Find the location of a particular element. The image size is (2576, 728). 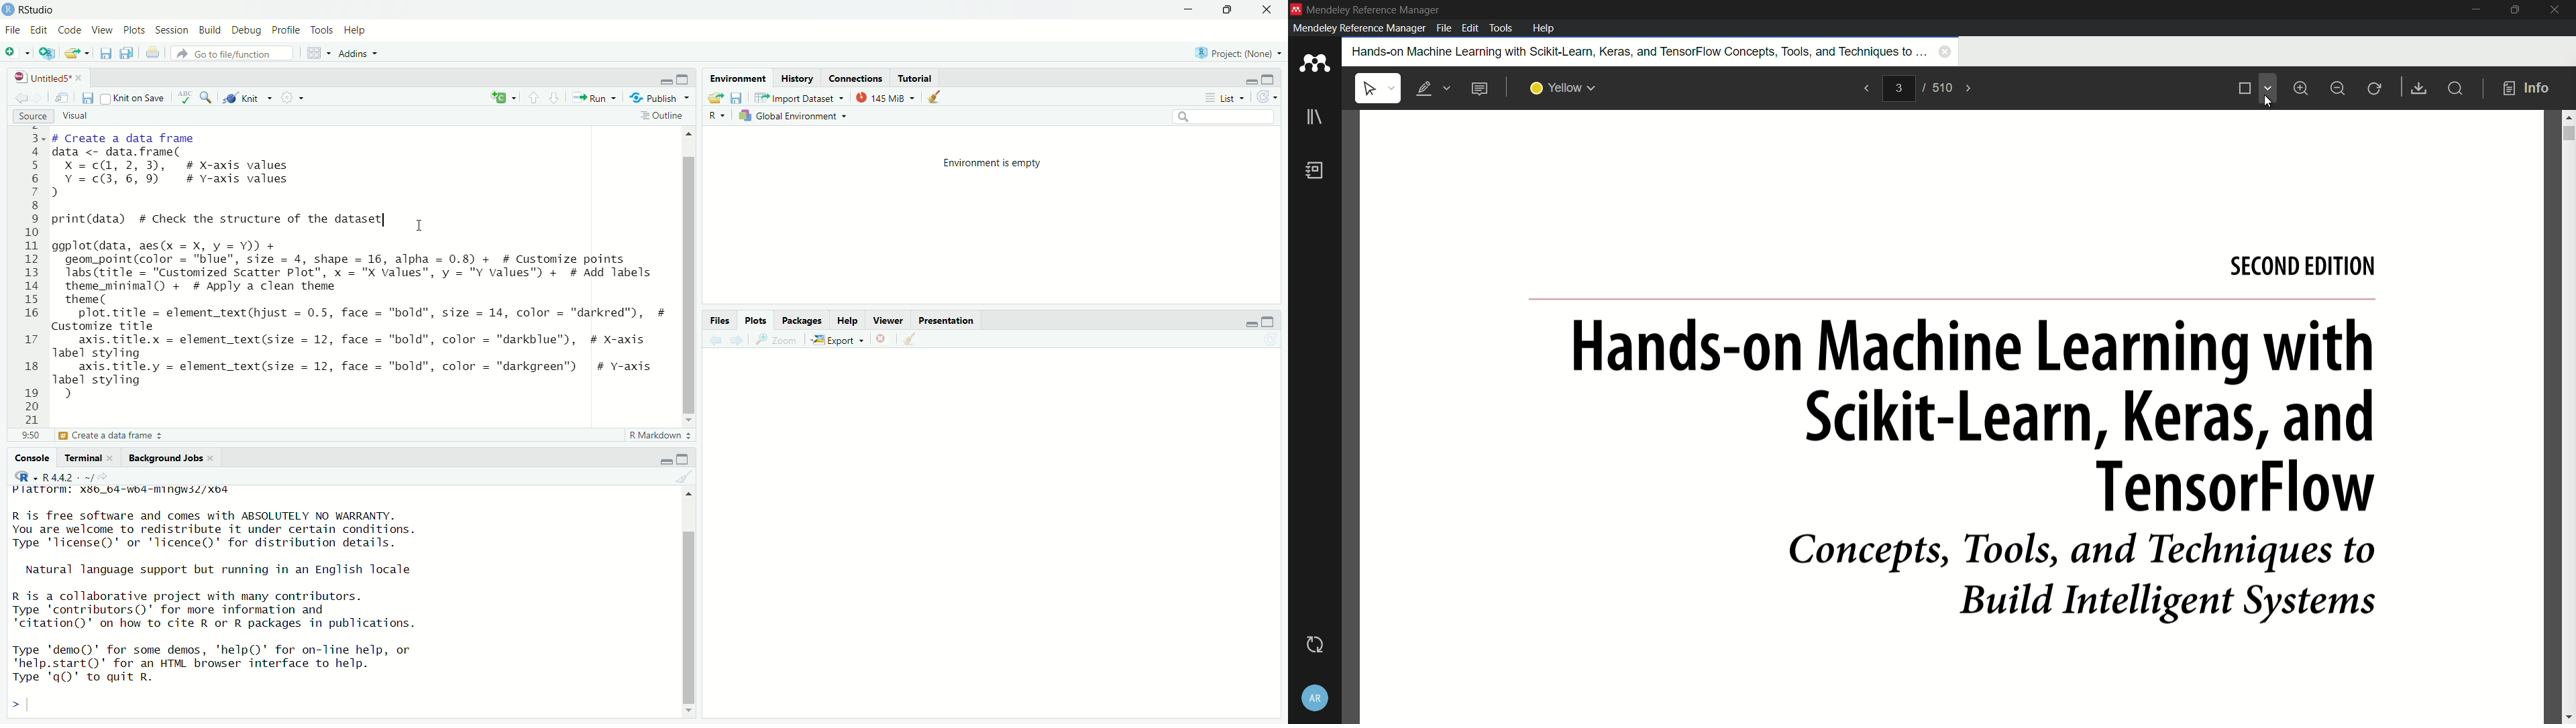

Print the current file is located at coordinates (153, 53).